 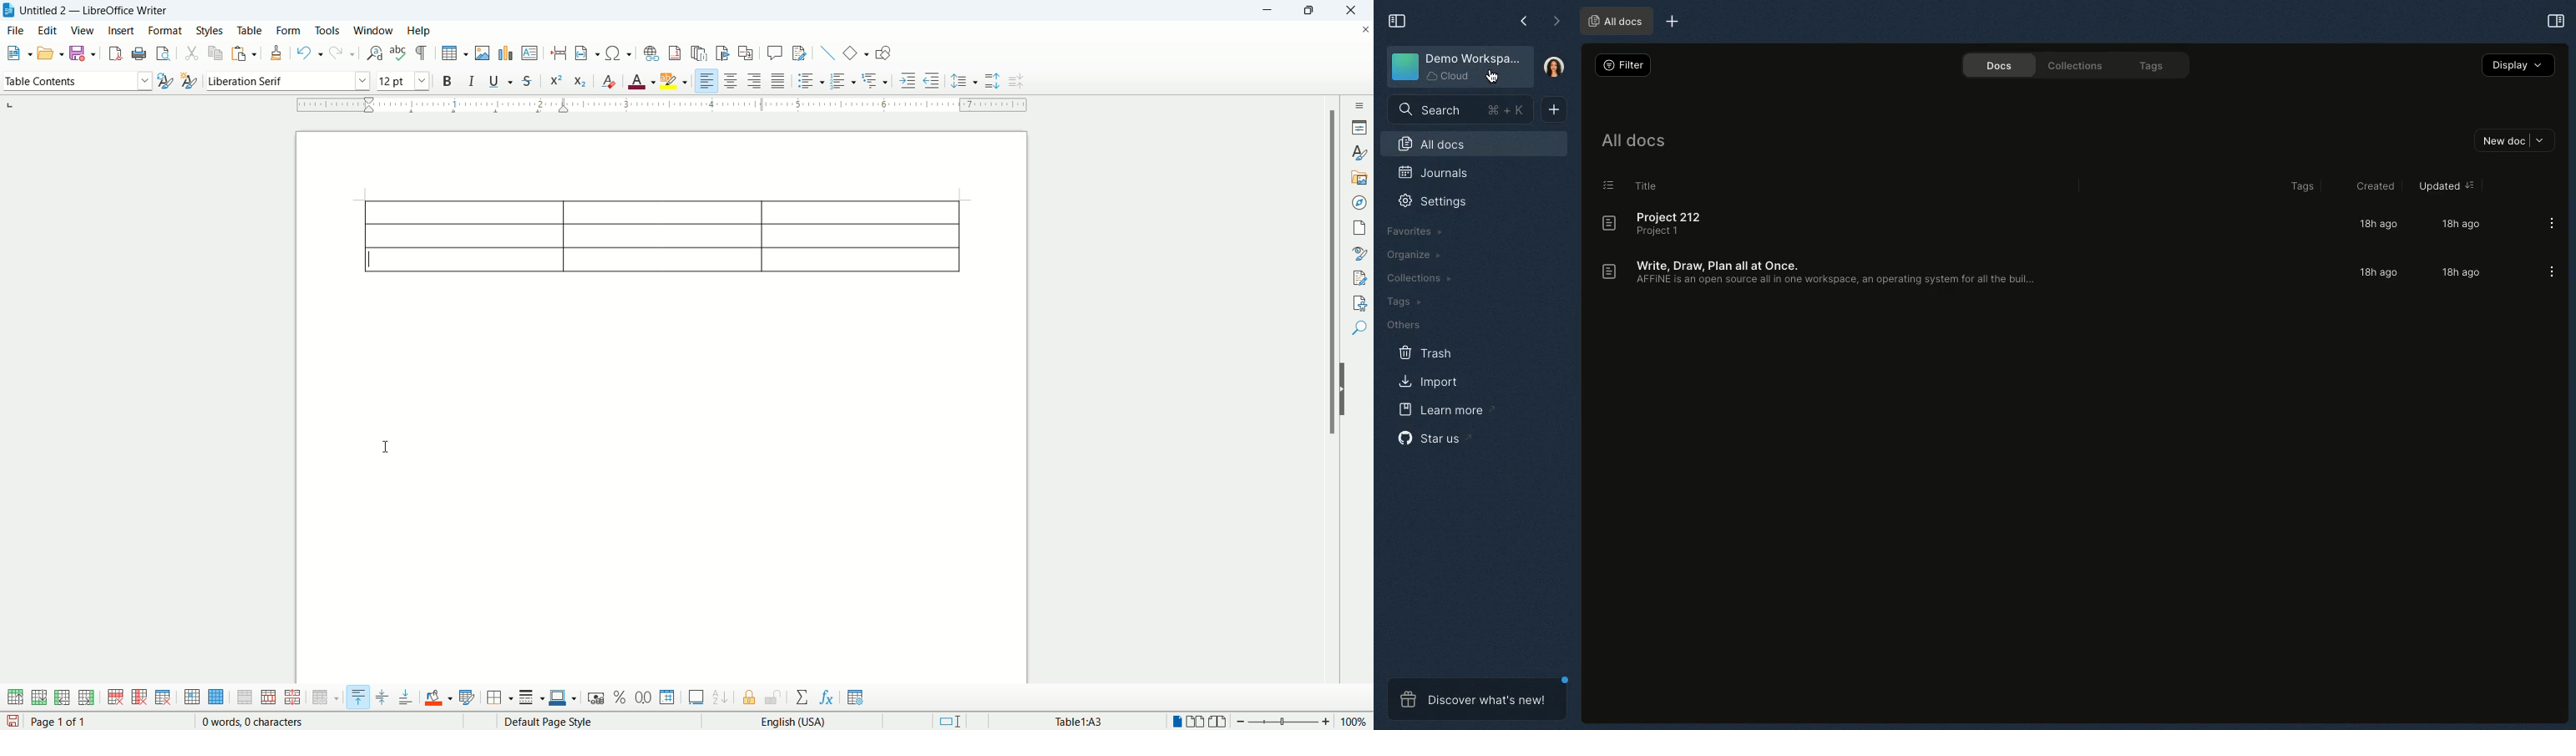 What do you see at coordinates (1362, 30) in the screenshot?
I see `close` at bounding box center [1362, 30].